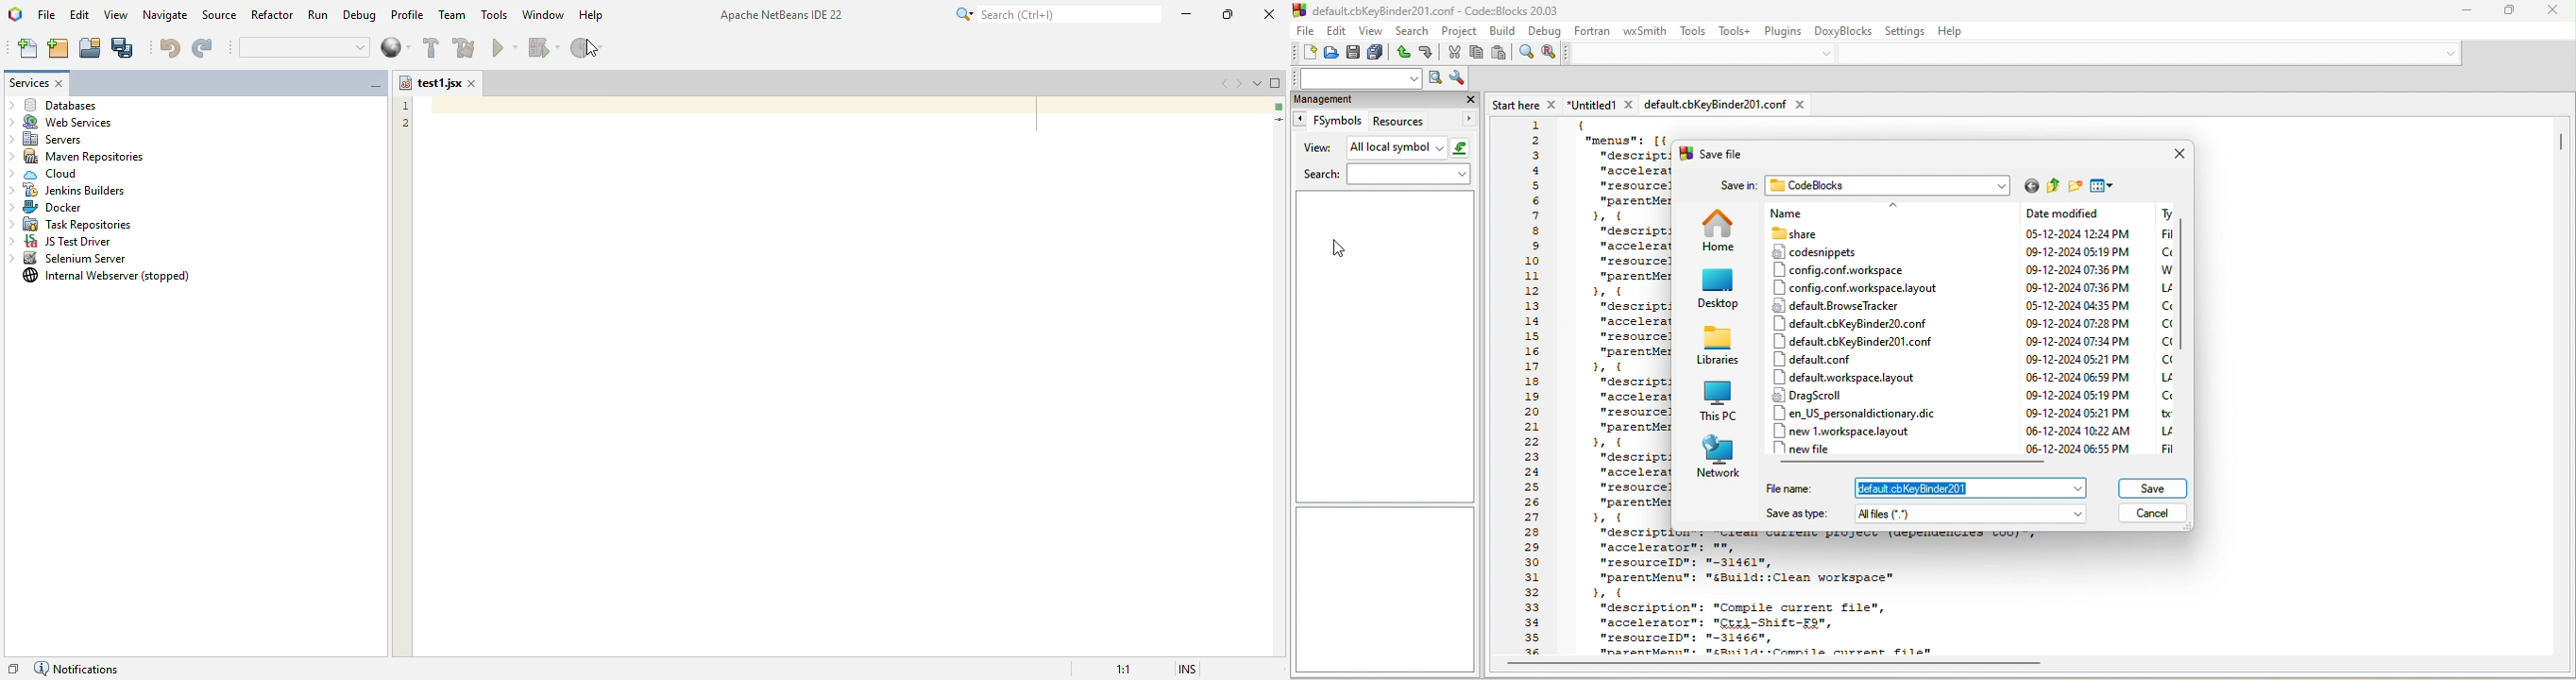 The width and height of the screenshot is (2576, 700). What do you see at coordinates (1342, 249) in the screenshot?
I see `Cursor` at bounding box center [1342, 249].